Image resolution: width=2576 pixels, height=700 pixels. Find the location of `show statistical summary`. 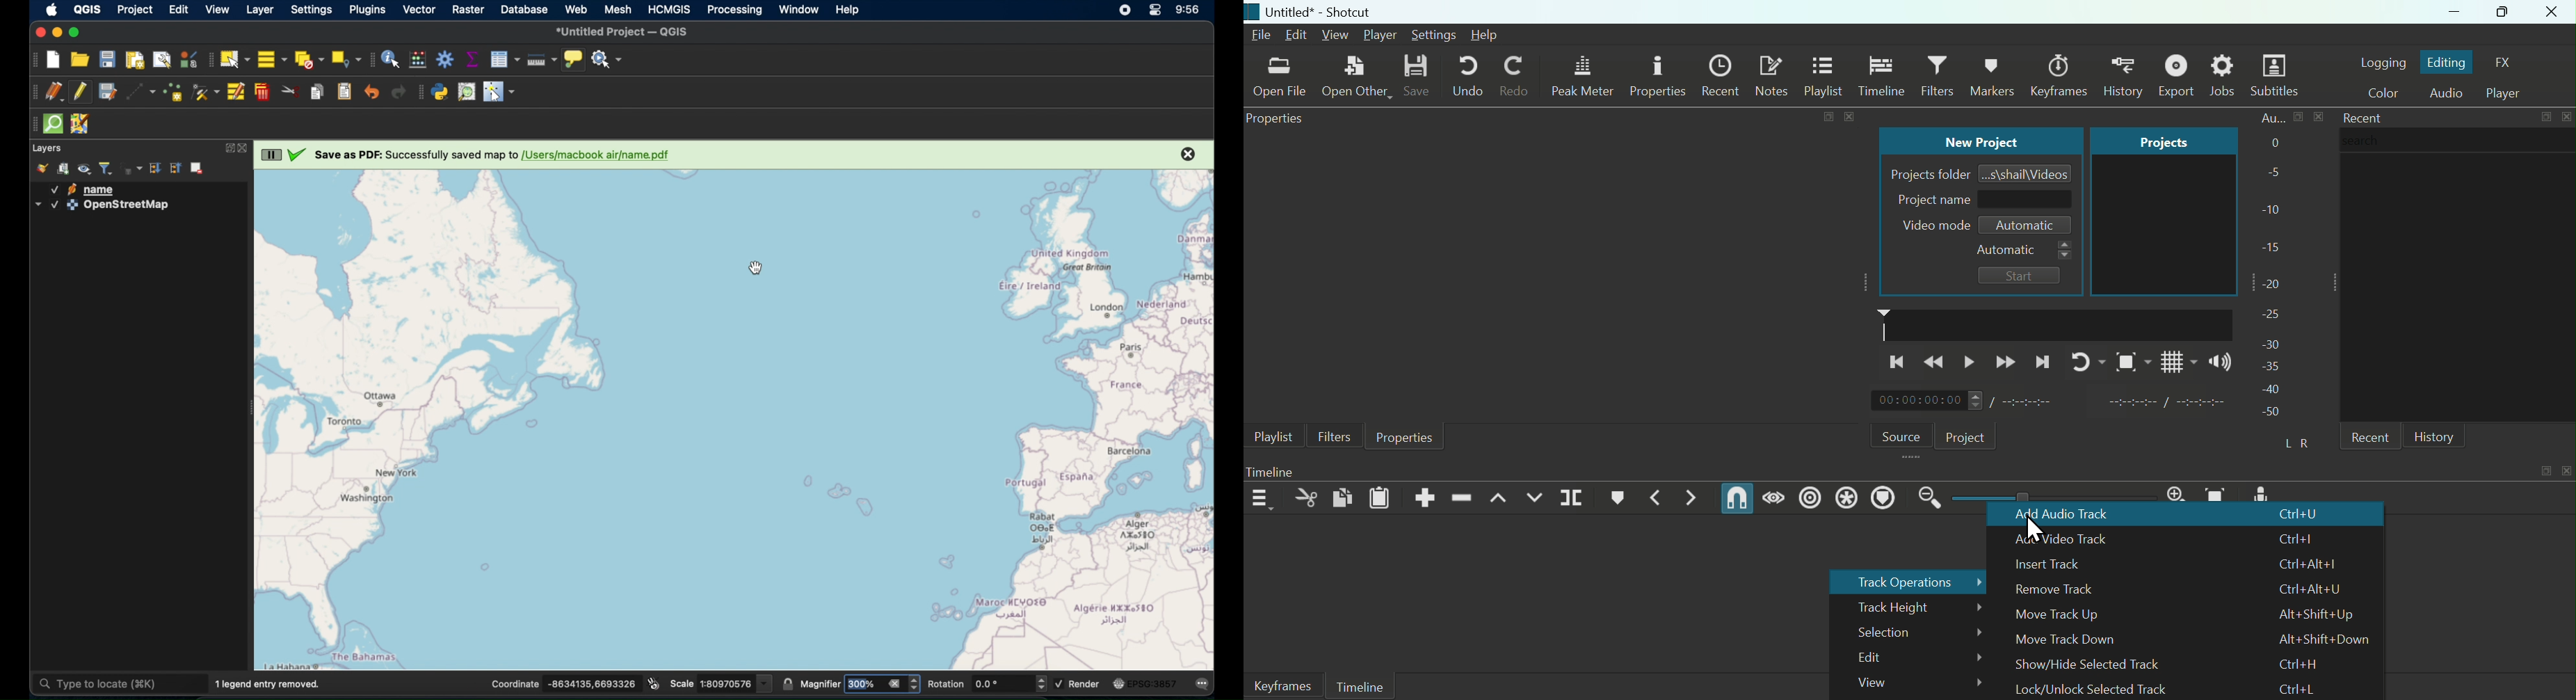

show statistical summary is located at coordinates (472, 60).